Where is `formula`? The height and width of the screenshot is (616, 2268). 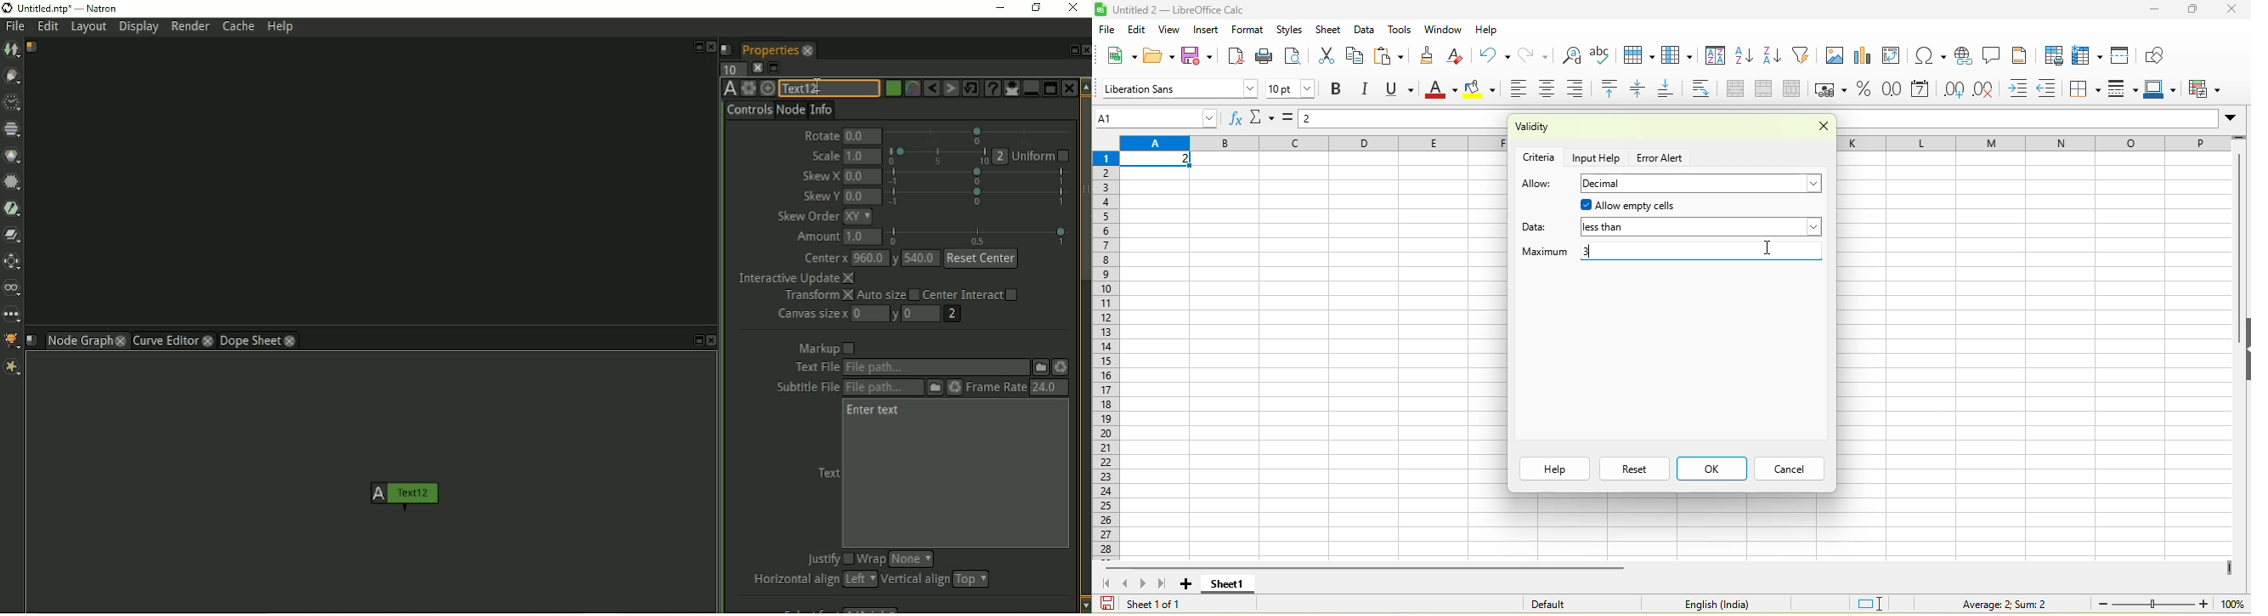
formula is located at coordinates (1993, 603).